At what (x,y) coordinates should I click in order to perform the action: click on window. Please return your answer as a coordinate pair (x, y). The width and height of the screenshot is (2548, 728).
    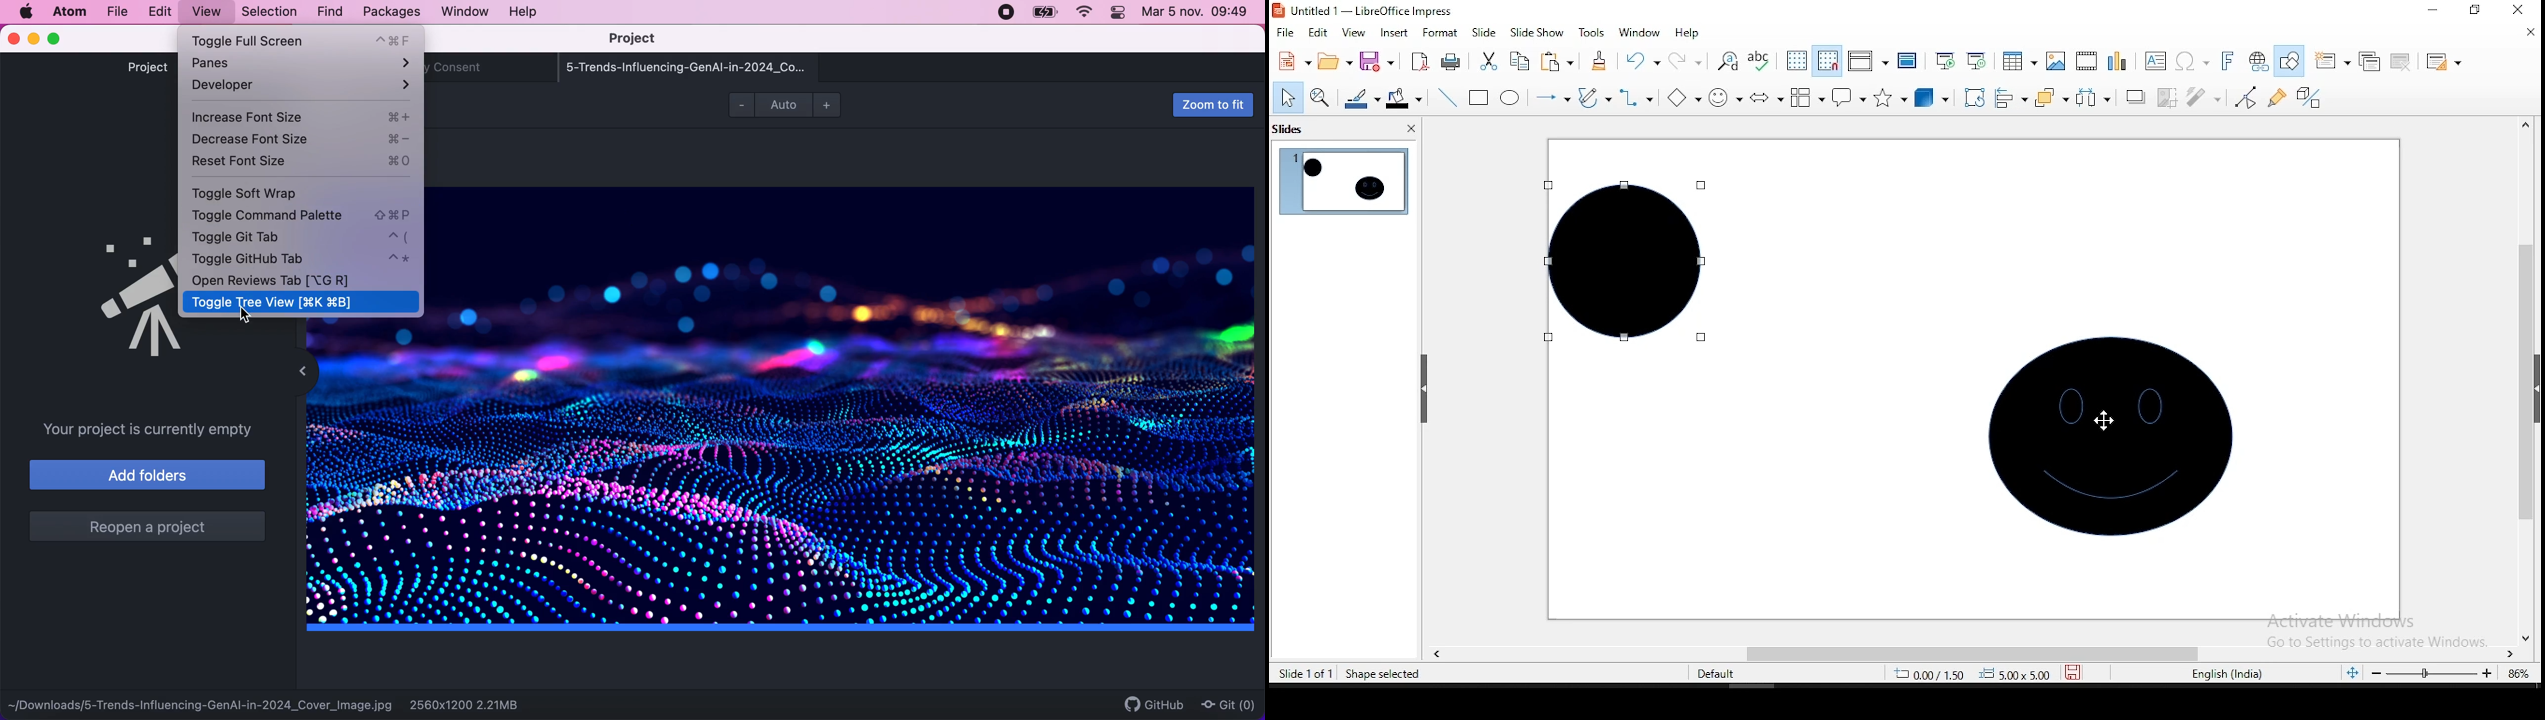
    Looking at the image, I should click on (465, 14).